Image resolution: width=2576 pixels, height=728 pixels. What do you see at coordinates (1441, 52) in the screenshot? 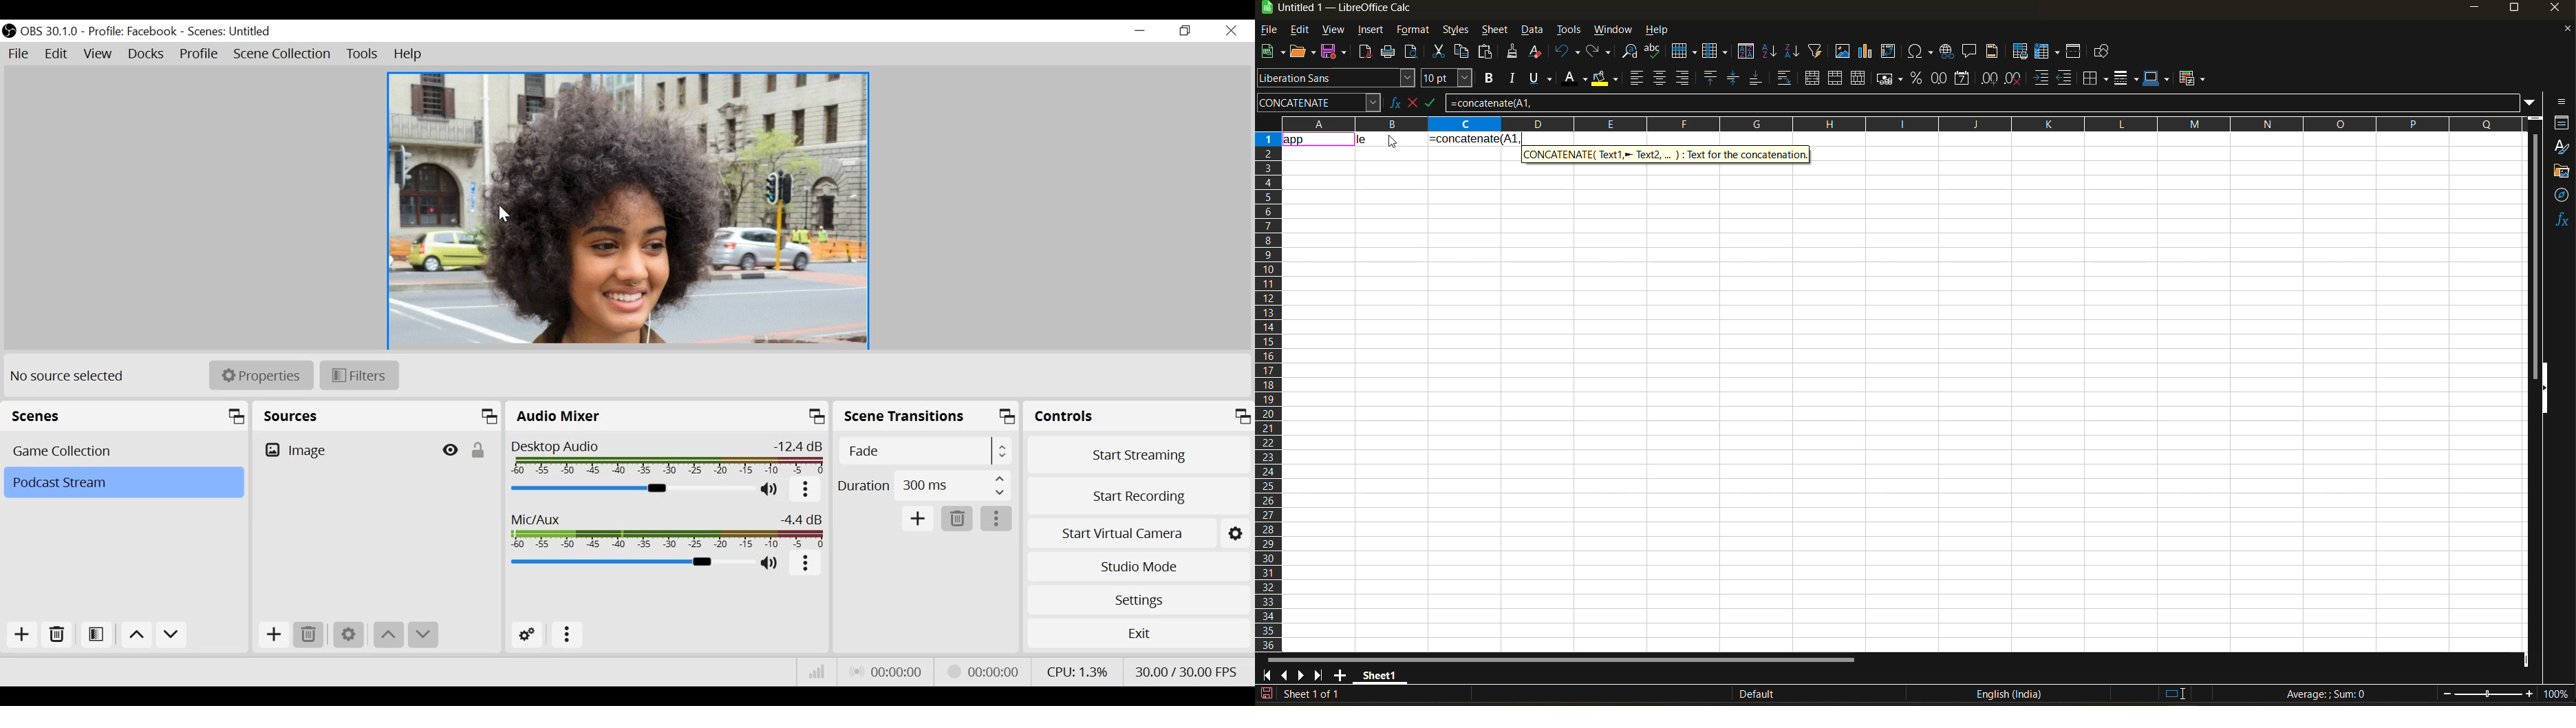
I see `cut` at bounding box center [1441, 52].